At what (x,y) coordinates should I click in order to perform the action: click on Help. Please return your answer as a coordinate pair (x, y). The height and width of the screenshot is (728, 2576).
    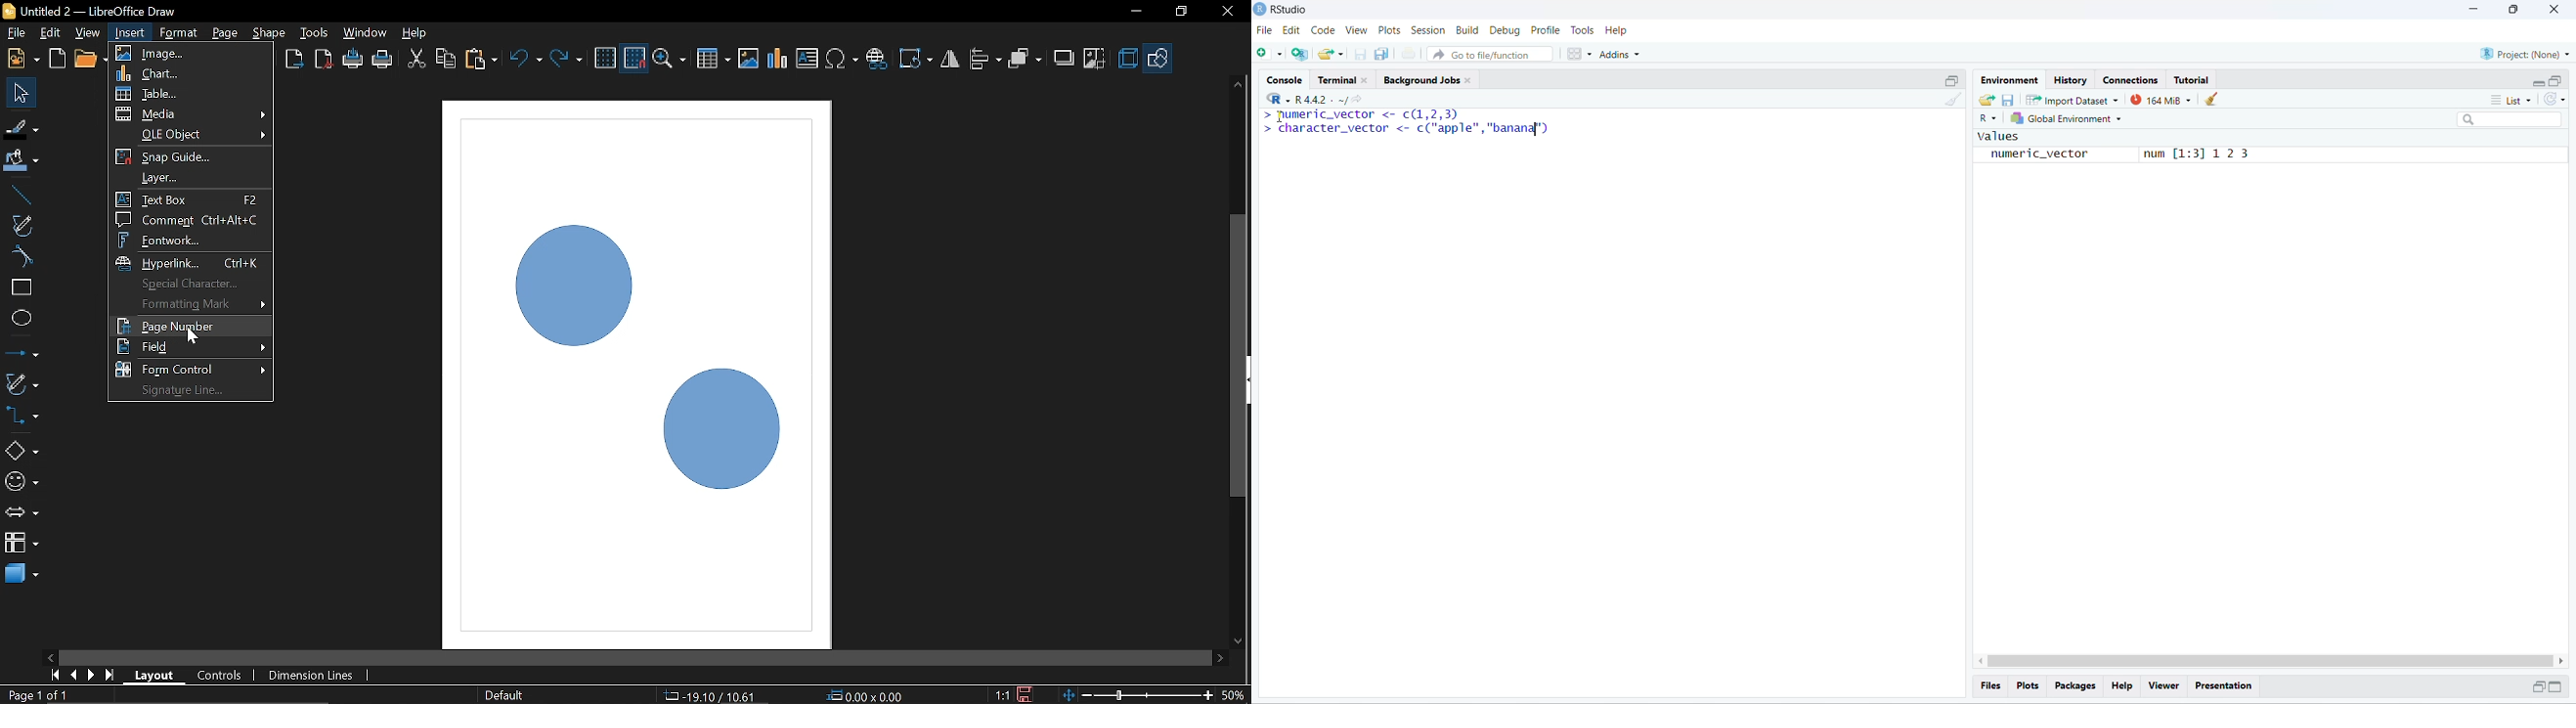
    Looking at the image, I should click on (1618, 30).